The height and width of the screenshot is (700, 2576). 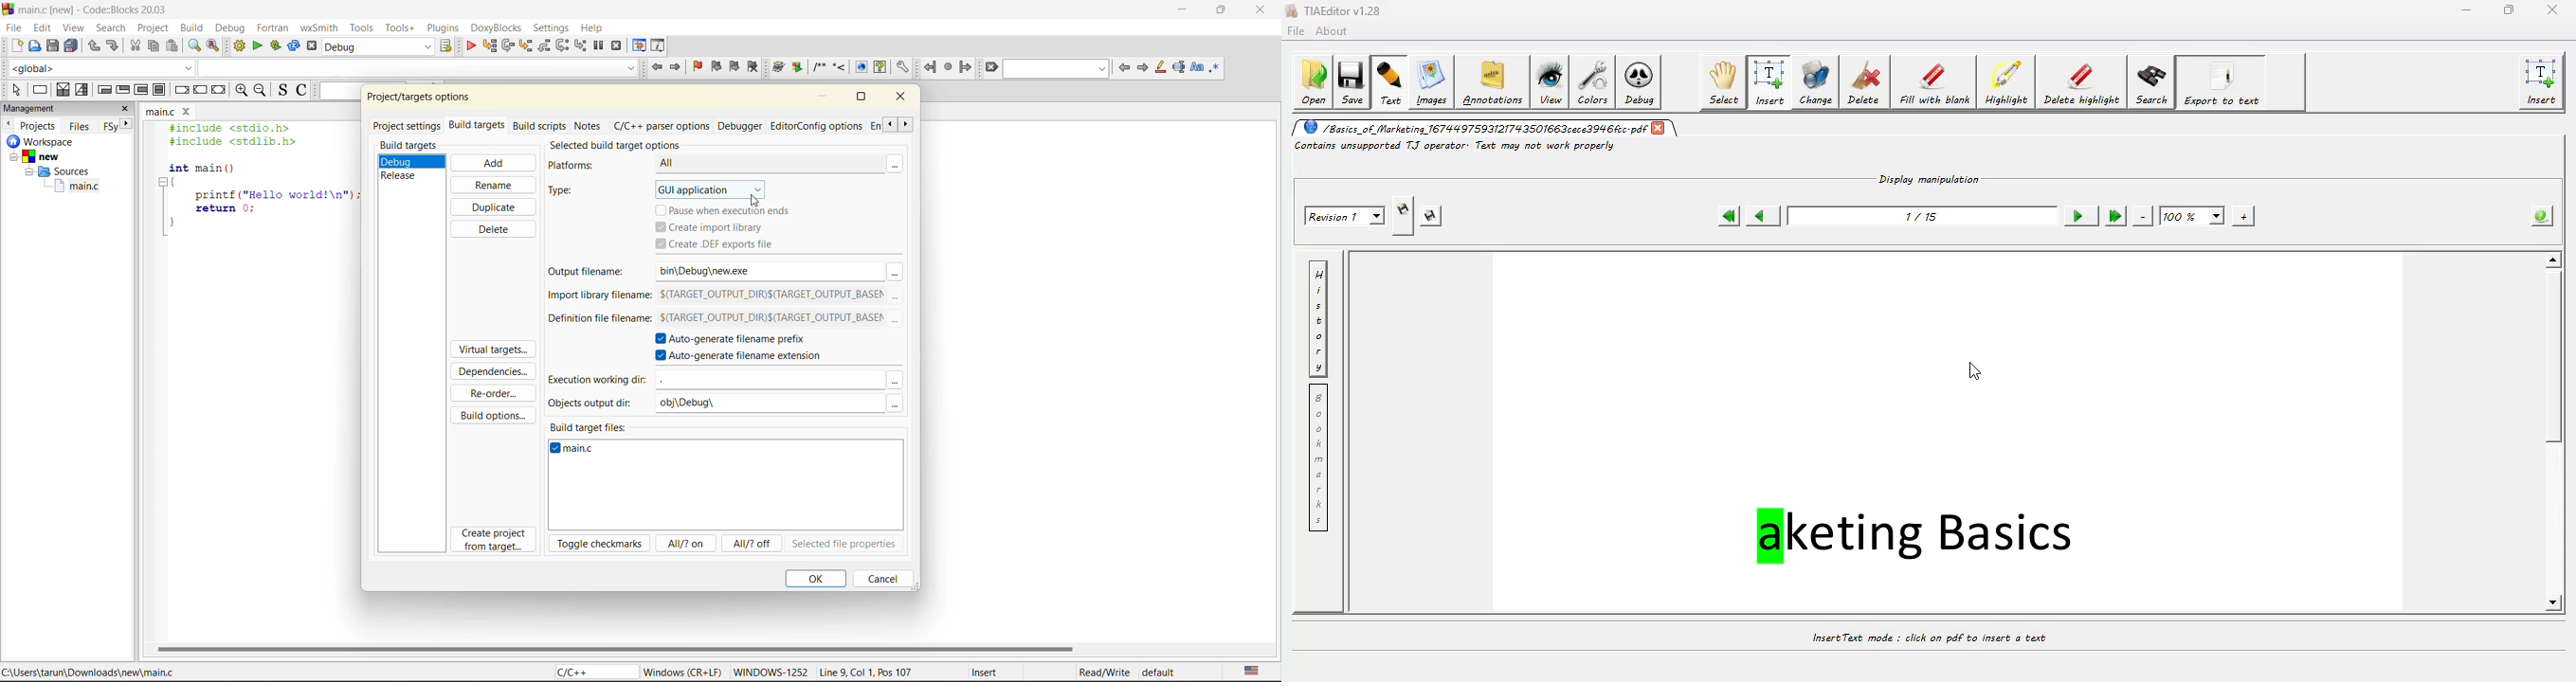 What do you see at coordinates (844, 545) in the screenshot?
I see `selected file properties` at bounding box center [844, 545].